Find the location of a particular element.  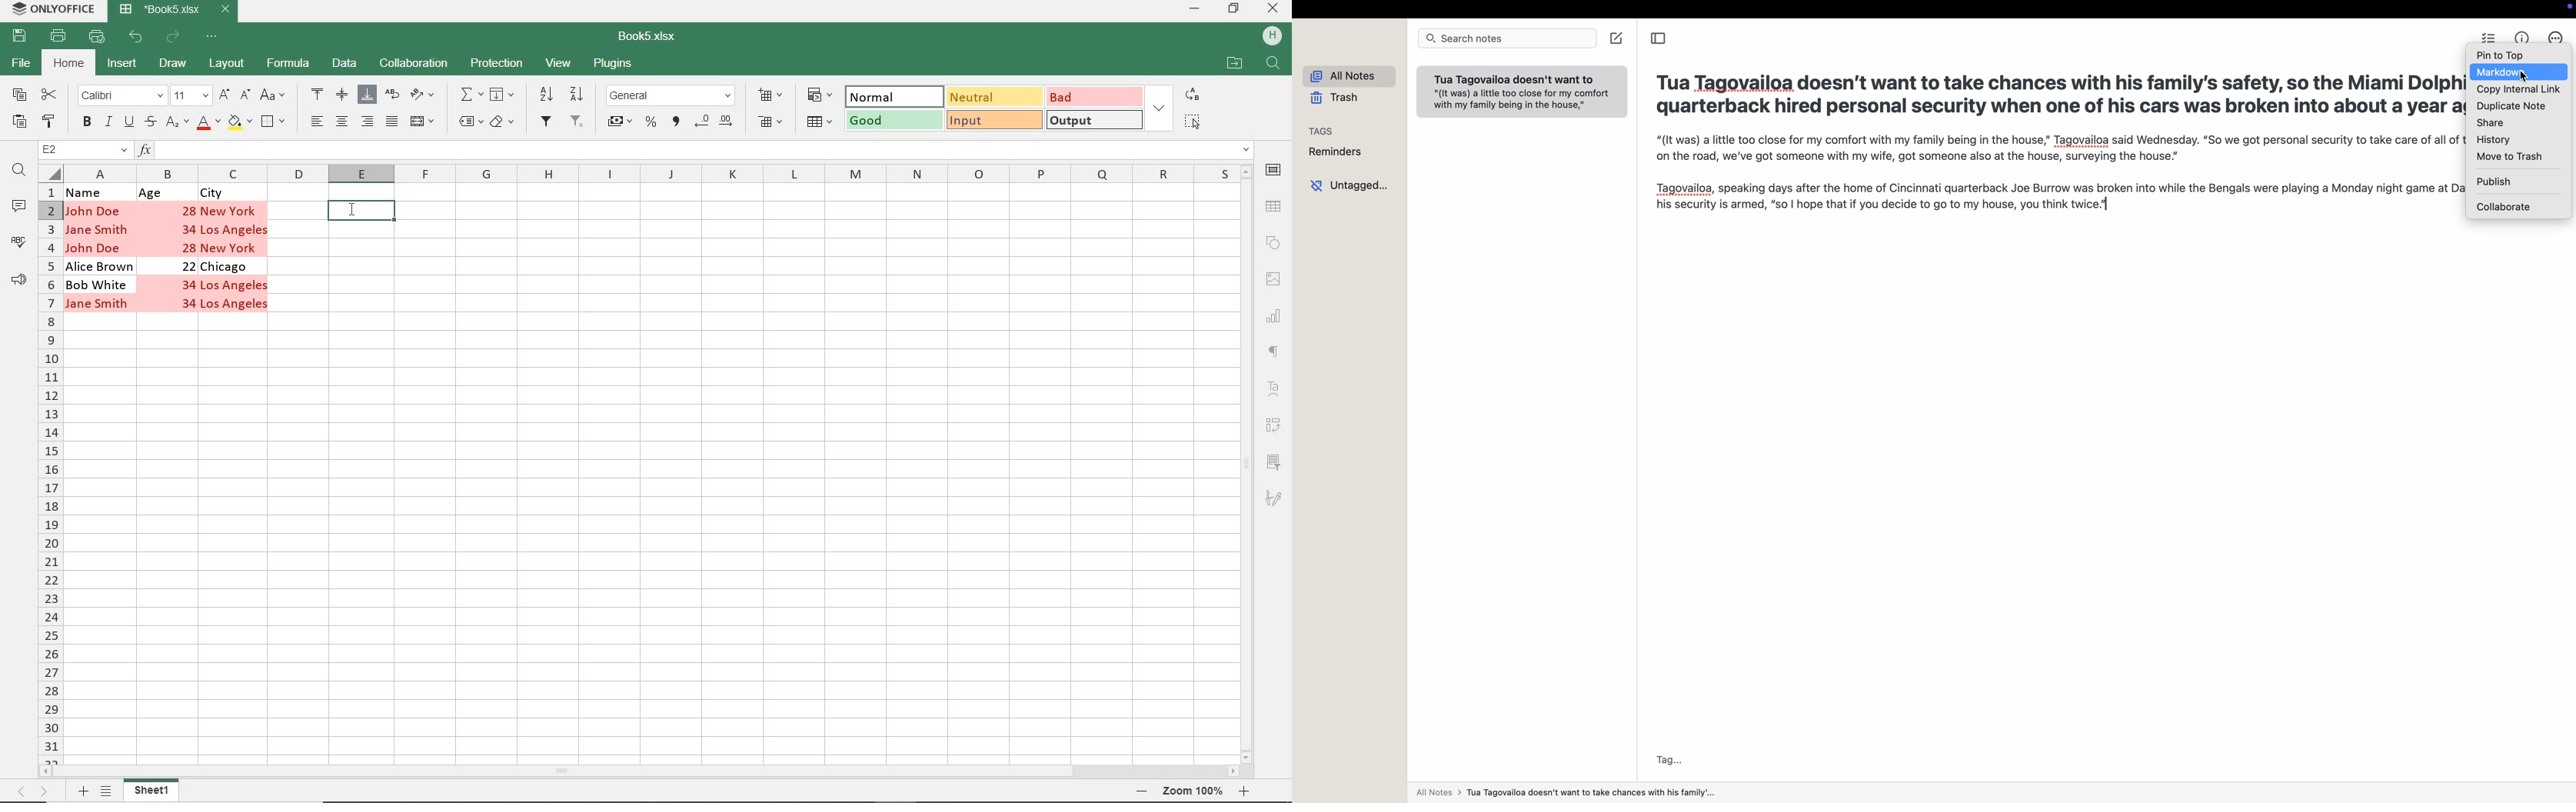

CUSTOMIZE QUICK ACCESS TOOLBAR is located at coordinates (213, 37).